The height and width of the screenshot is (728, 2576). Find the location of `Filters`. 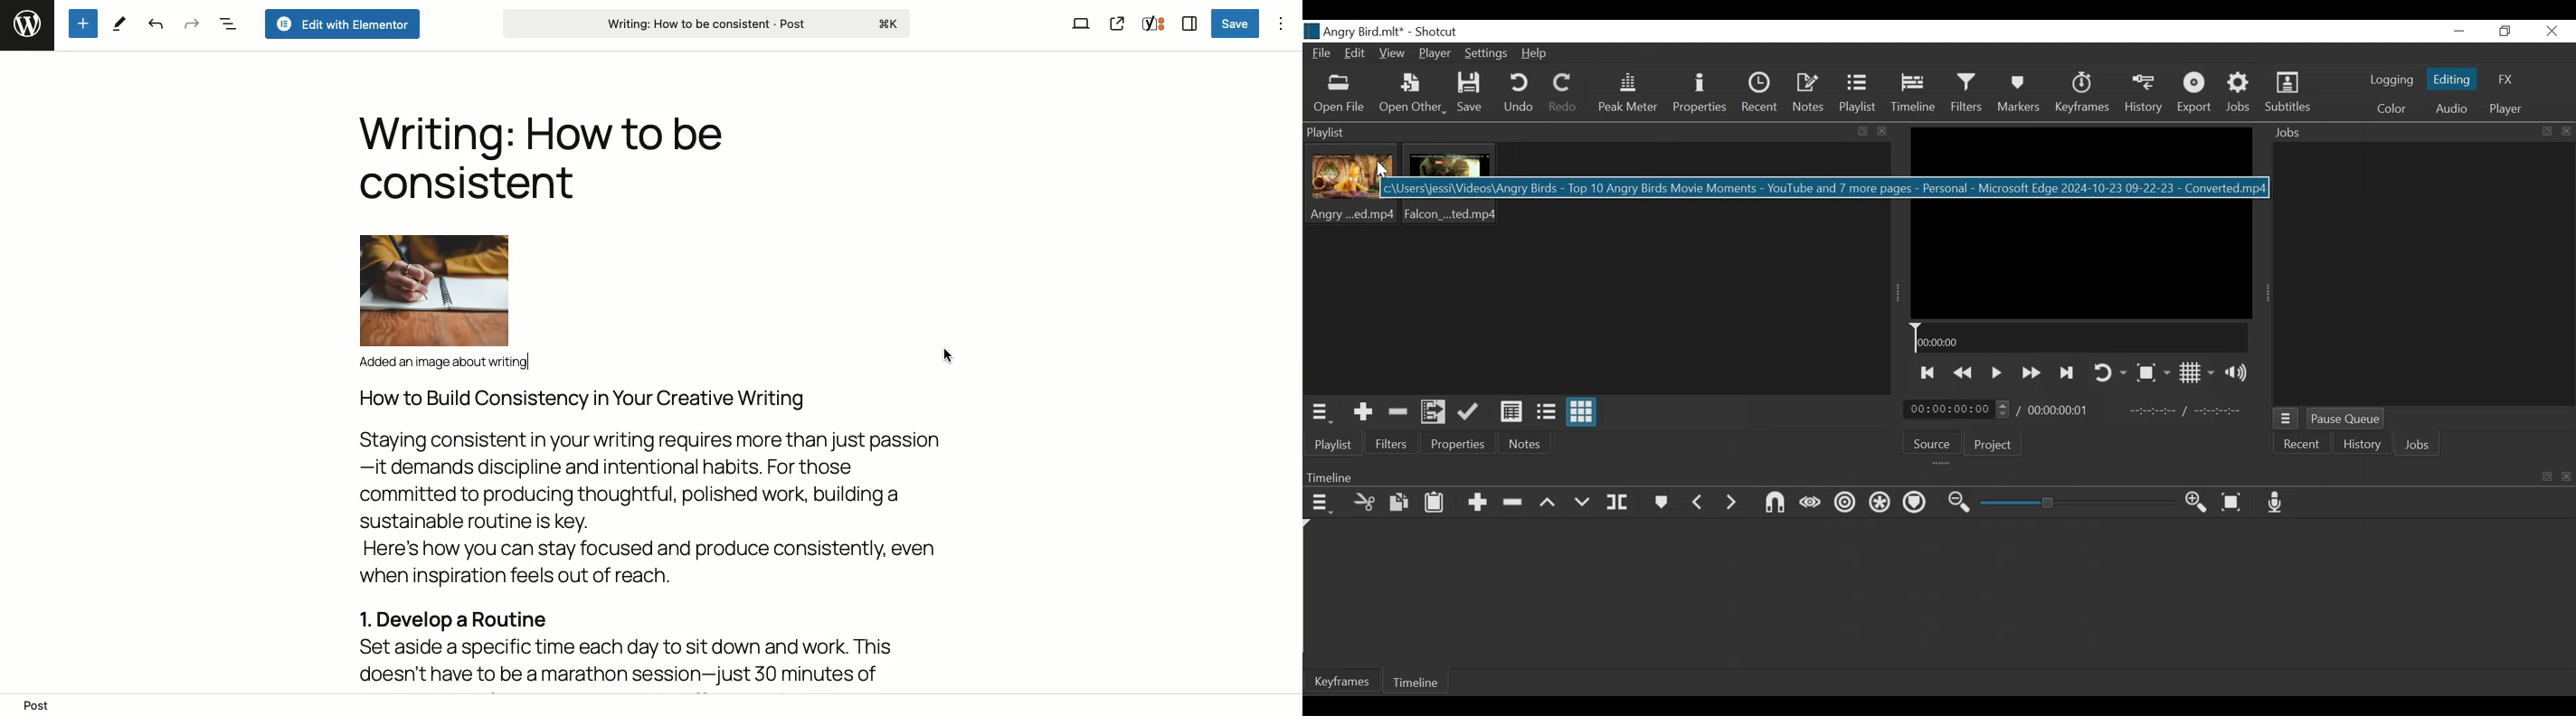

Filters is located at coordinates (1391, 446).